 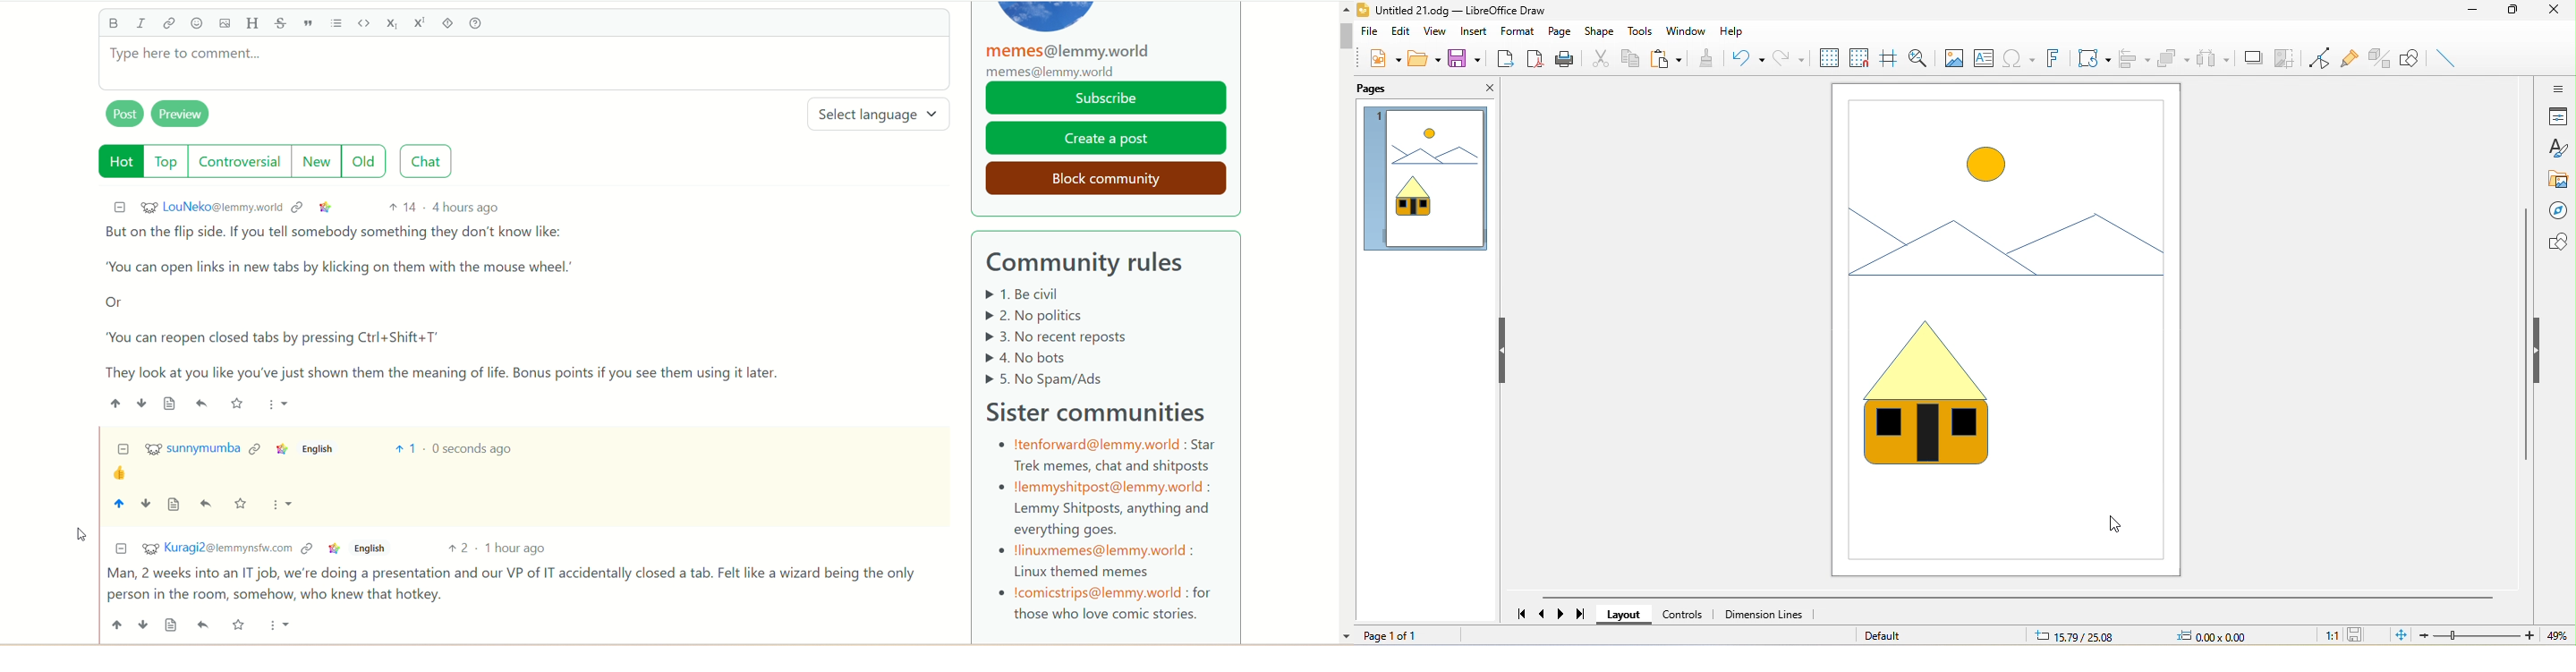 I want to click on up vote, so click(x=118, y=501).